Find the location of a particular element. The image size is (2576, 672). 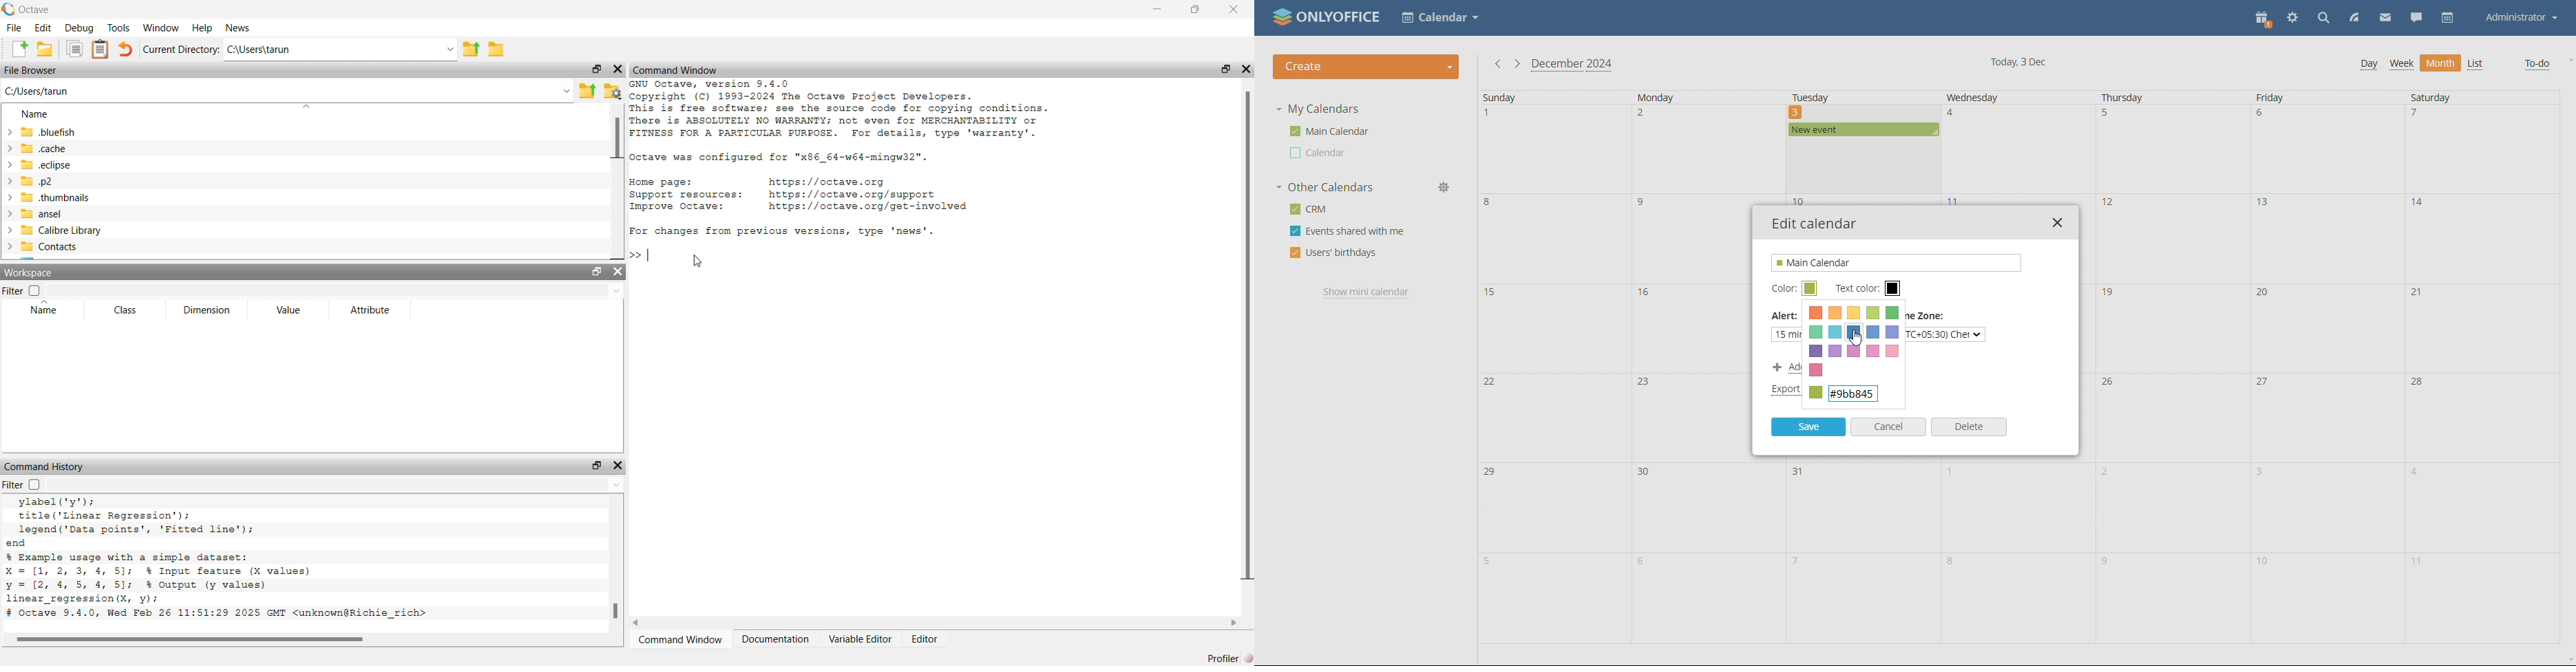

previous month is located at coordinates (1496, 64).